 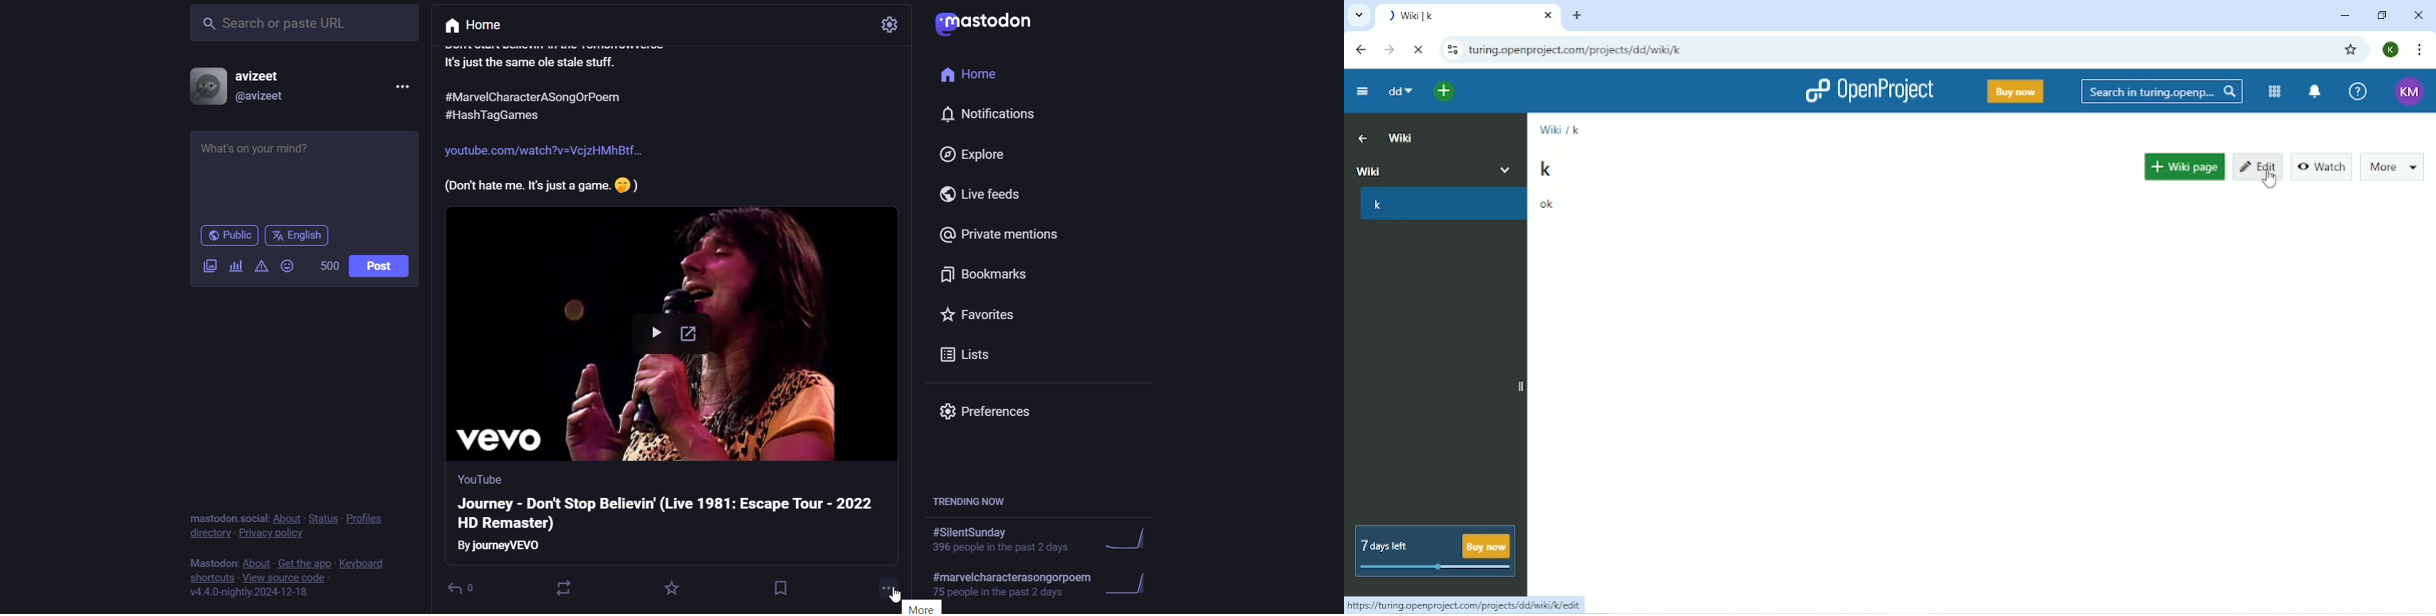 What do you see at coordinates (2184, 163) in the screenshot?
I see `Wiki page` at bounding box center [2184, 163].